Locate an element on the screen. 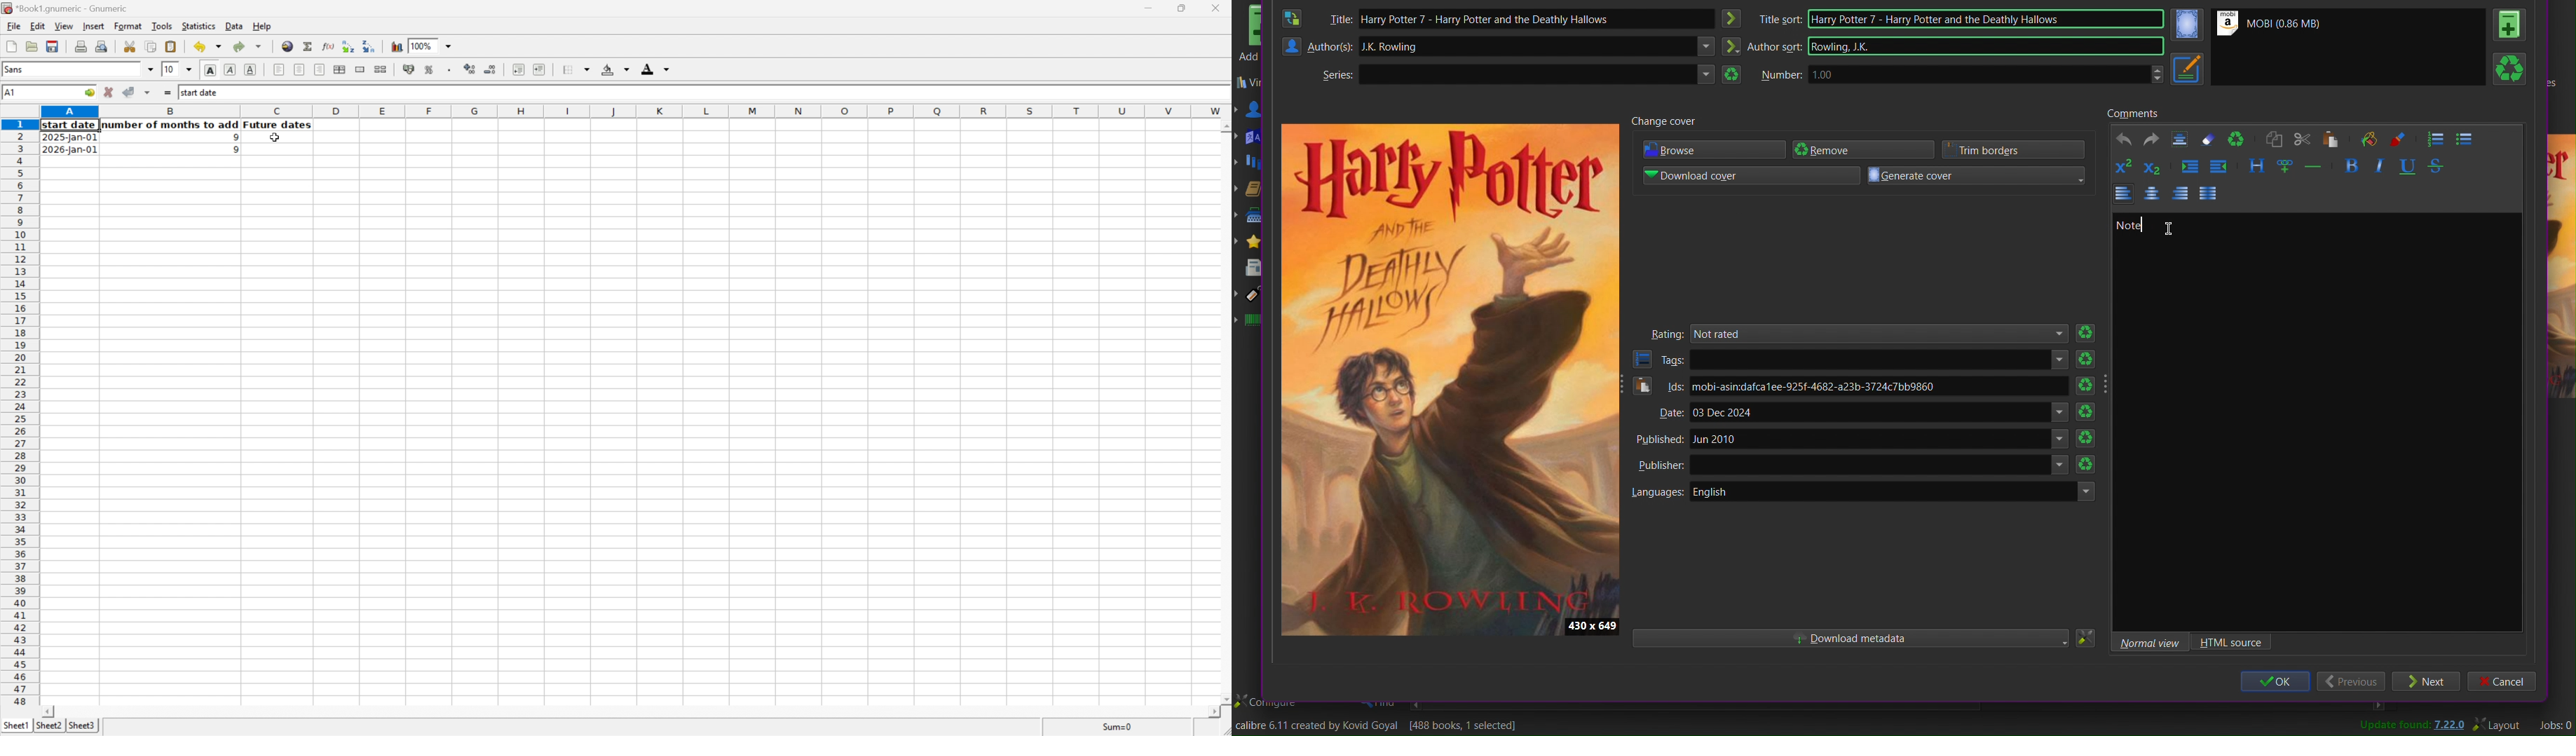  Close is located at coordinates (1218, 6).